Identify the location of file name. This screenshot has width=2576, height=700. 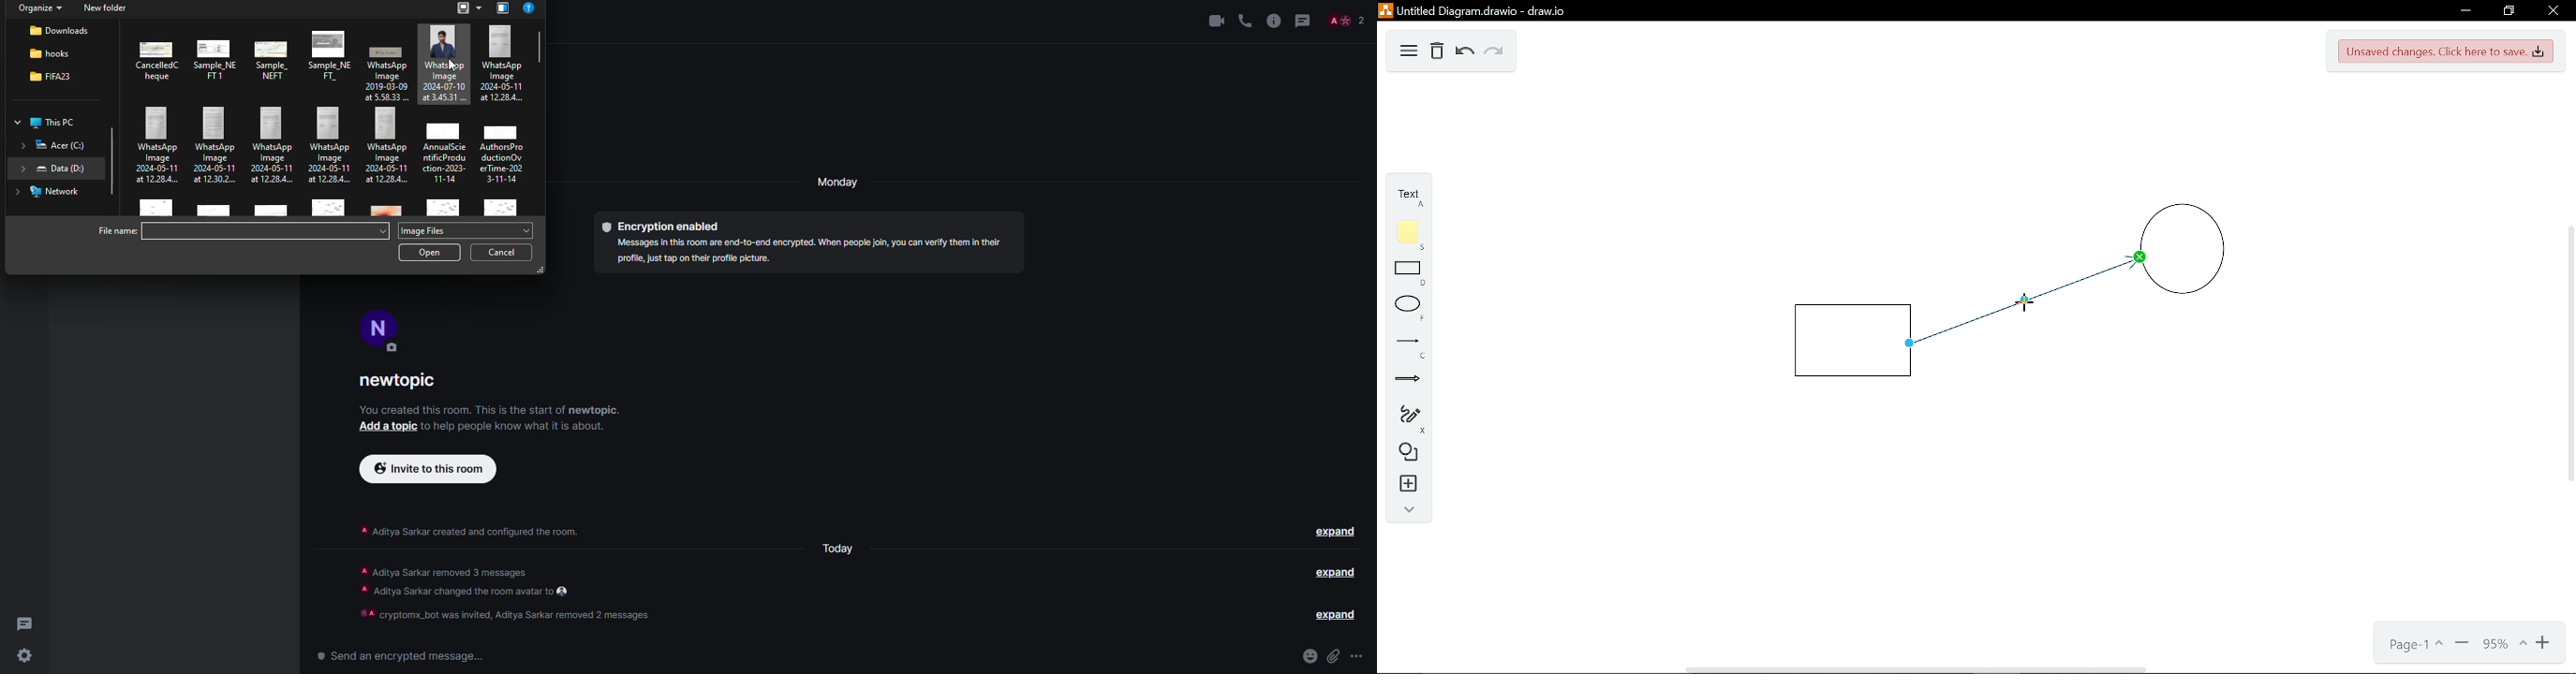
(117, 232).